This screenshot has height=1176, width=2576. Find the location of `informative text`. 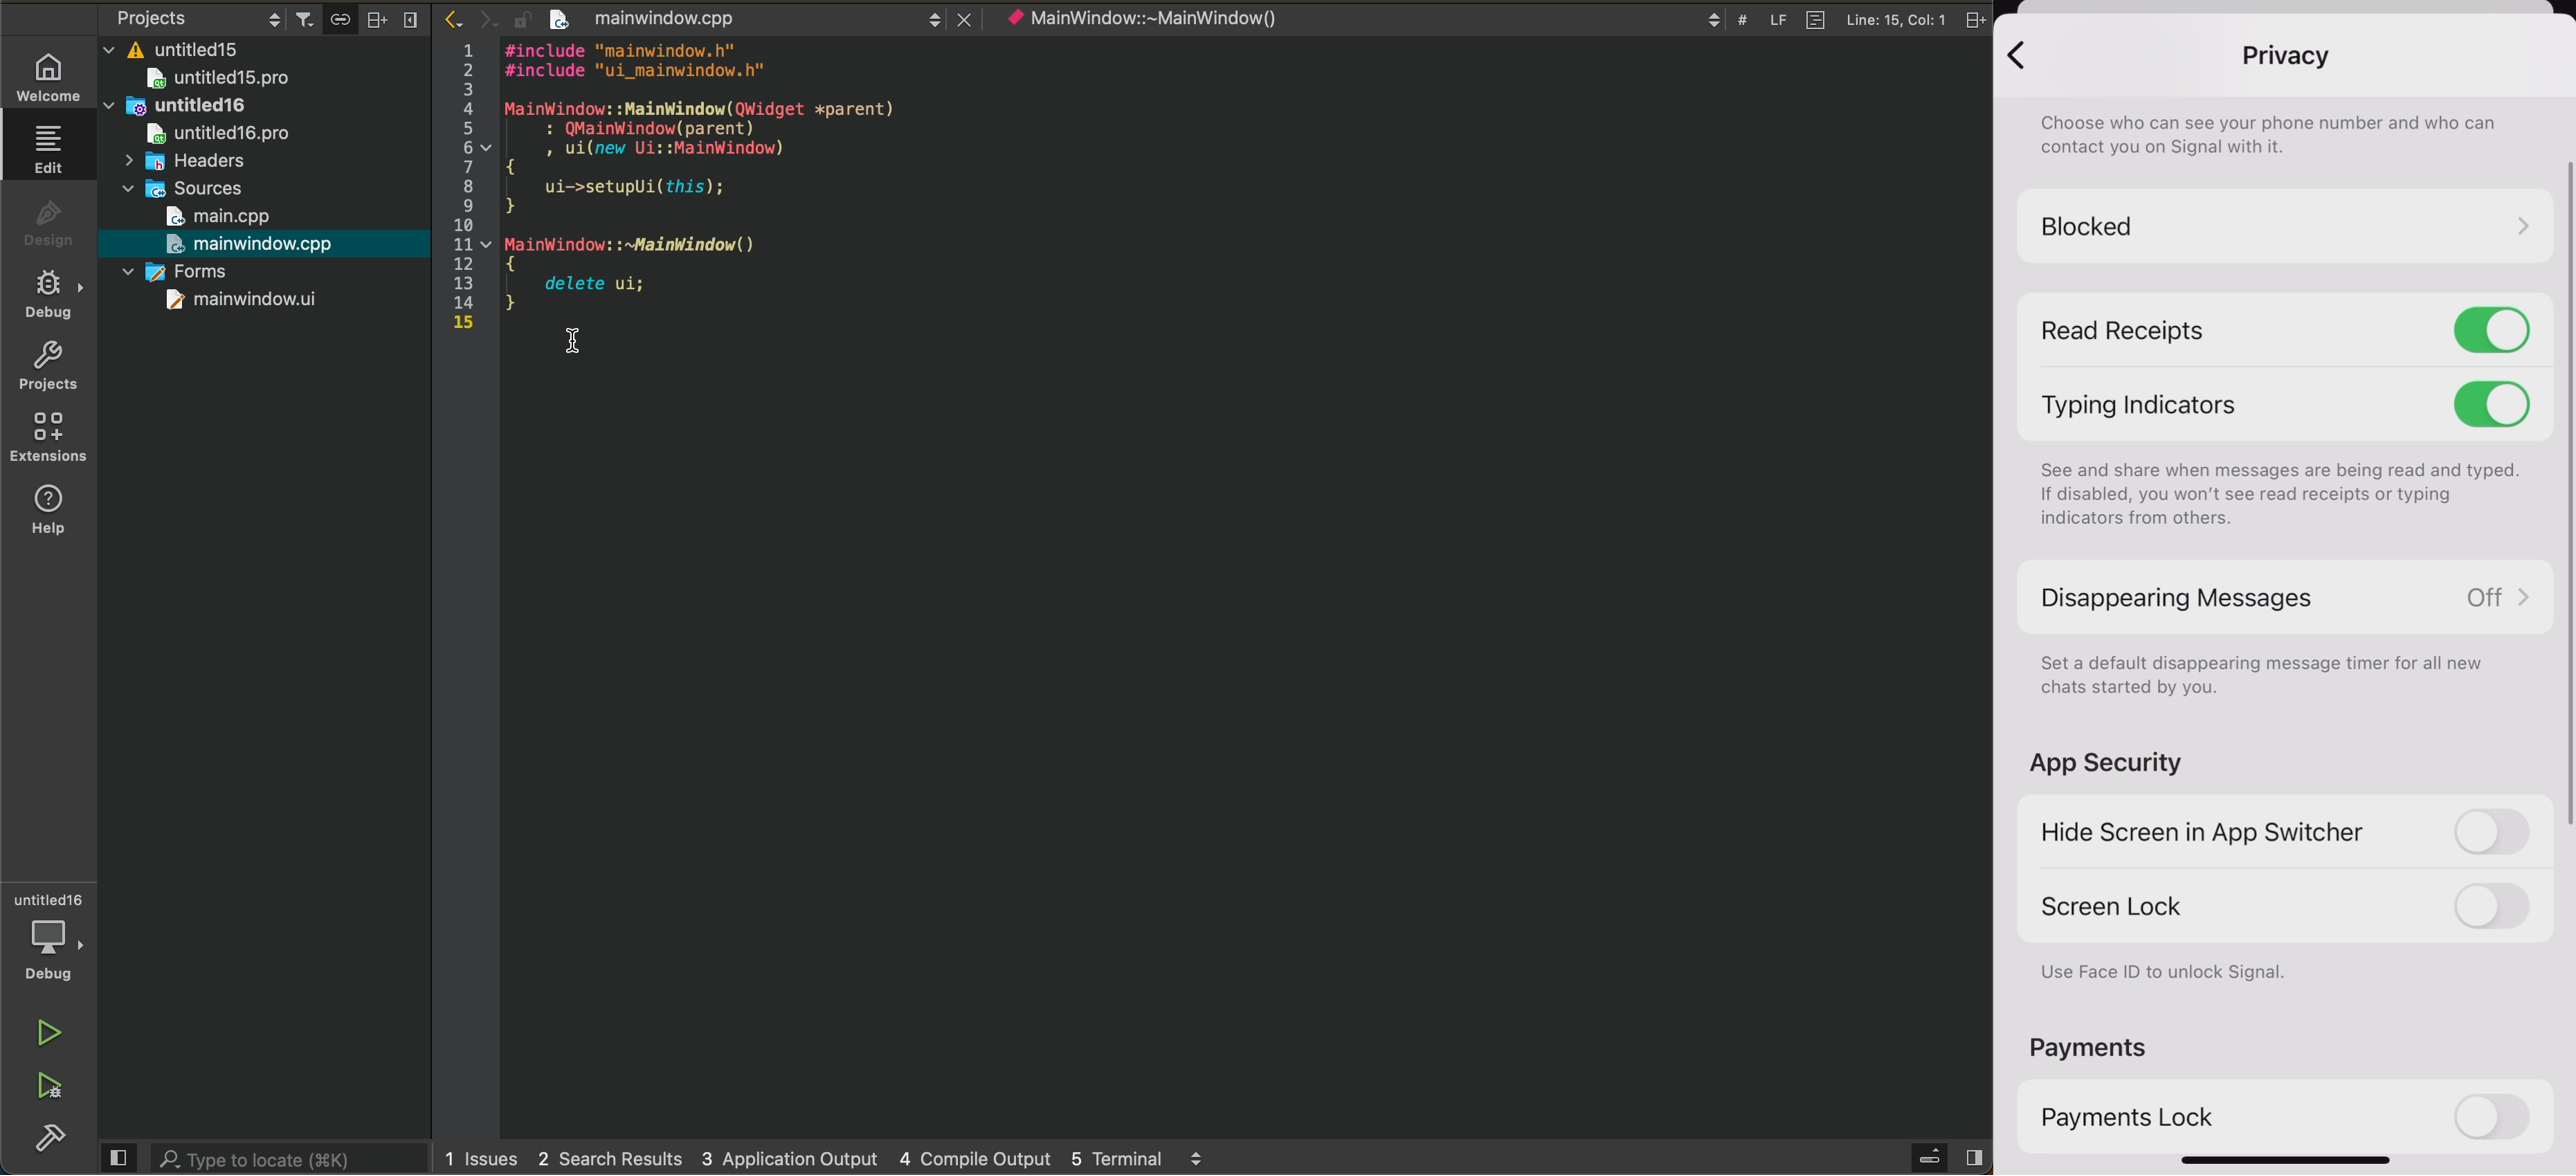

informative text is located at coordinates (2269, 675).